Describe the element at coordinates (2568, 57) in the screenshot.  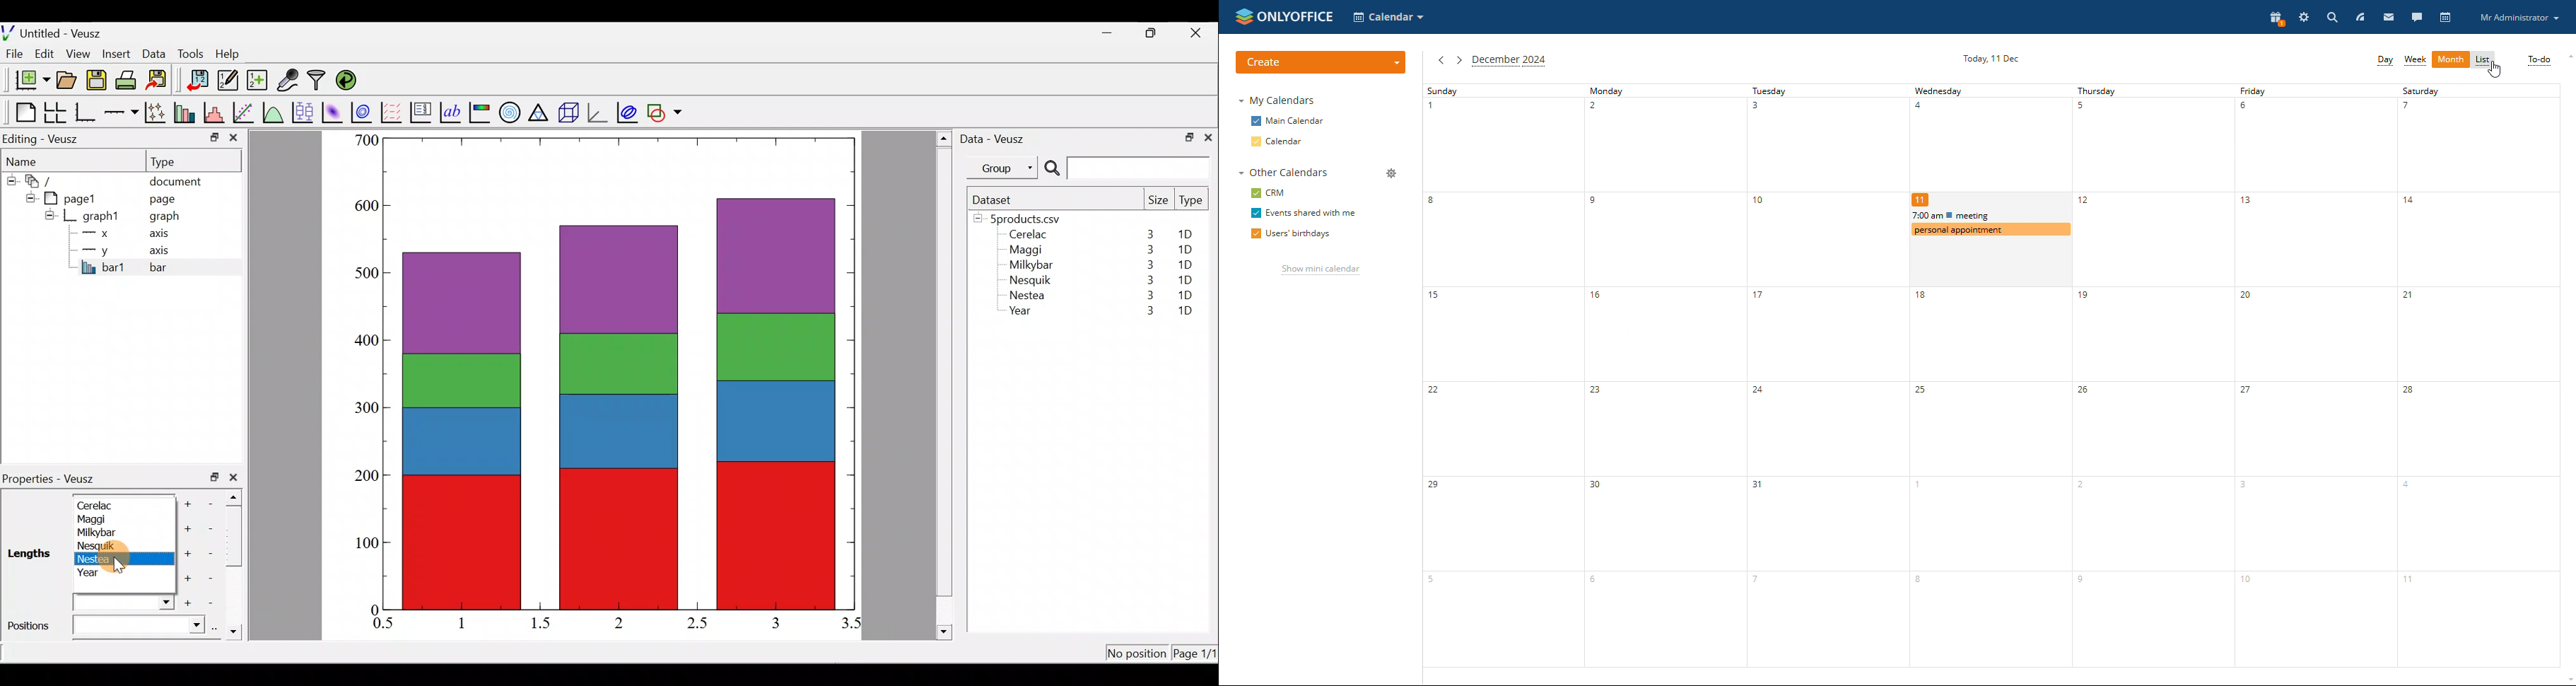
I see `scroll up` at that location.